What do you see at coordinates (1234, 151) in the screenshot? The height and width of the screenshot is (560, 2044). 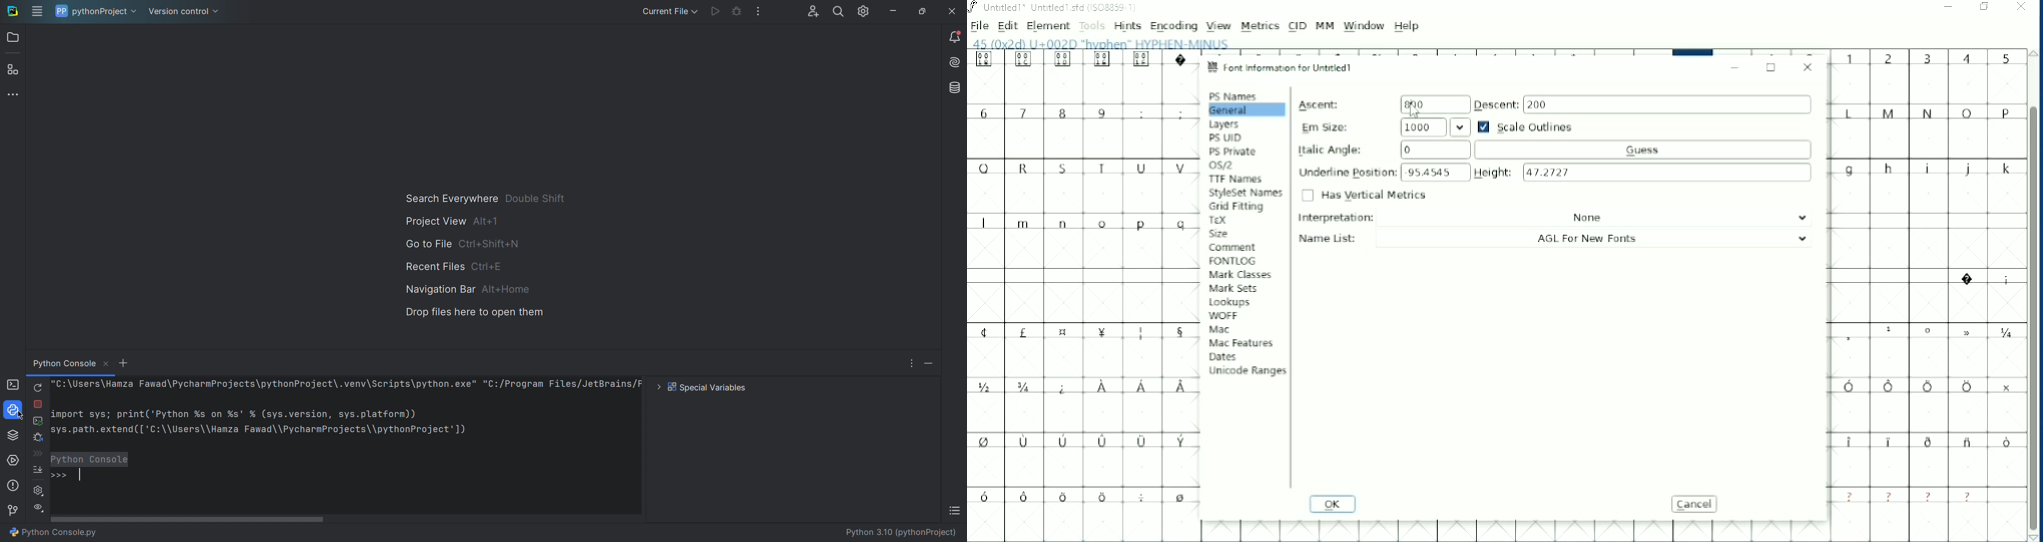 I see `PS Private` at bounding box center [1234, 151].